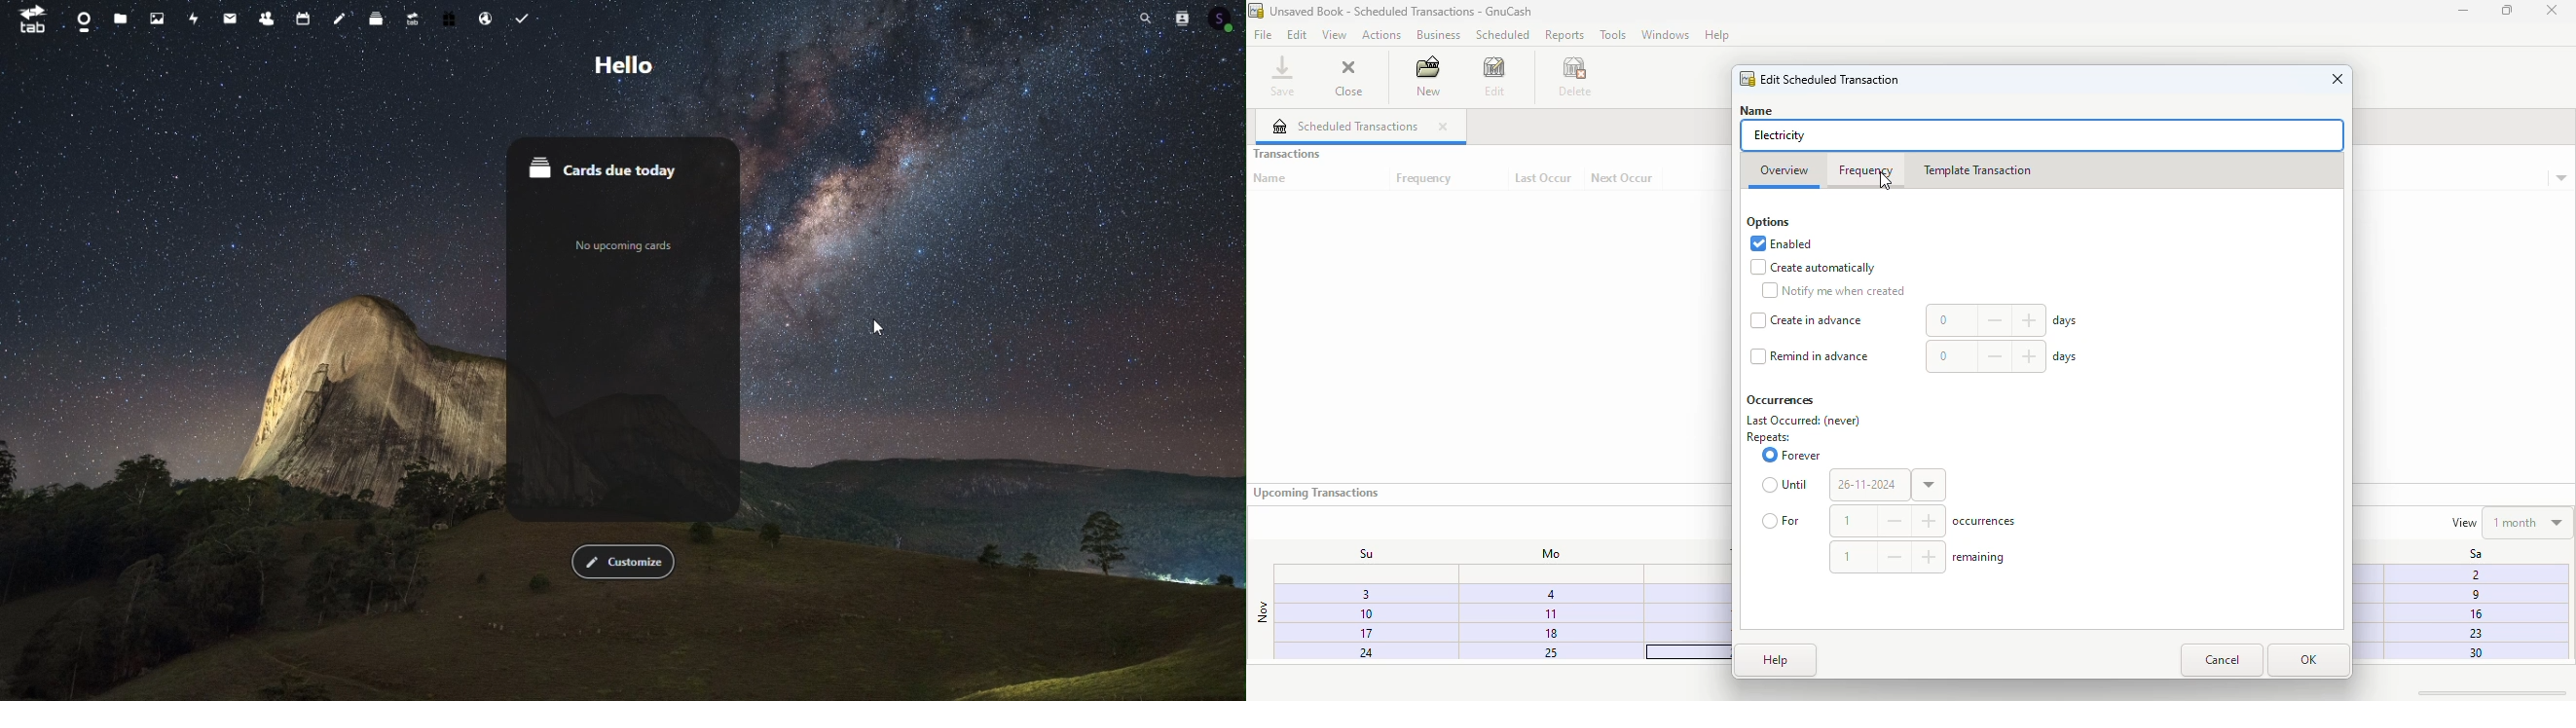 The width and height of the screenshot is (2576, 728). I want to click on Activity, so click(195, 18).